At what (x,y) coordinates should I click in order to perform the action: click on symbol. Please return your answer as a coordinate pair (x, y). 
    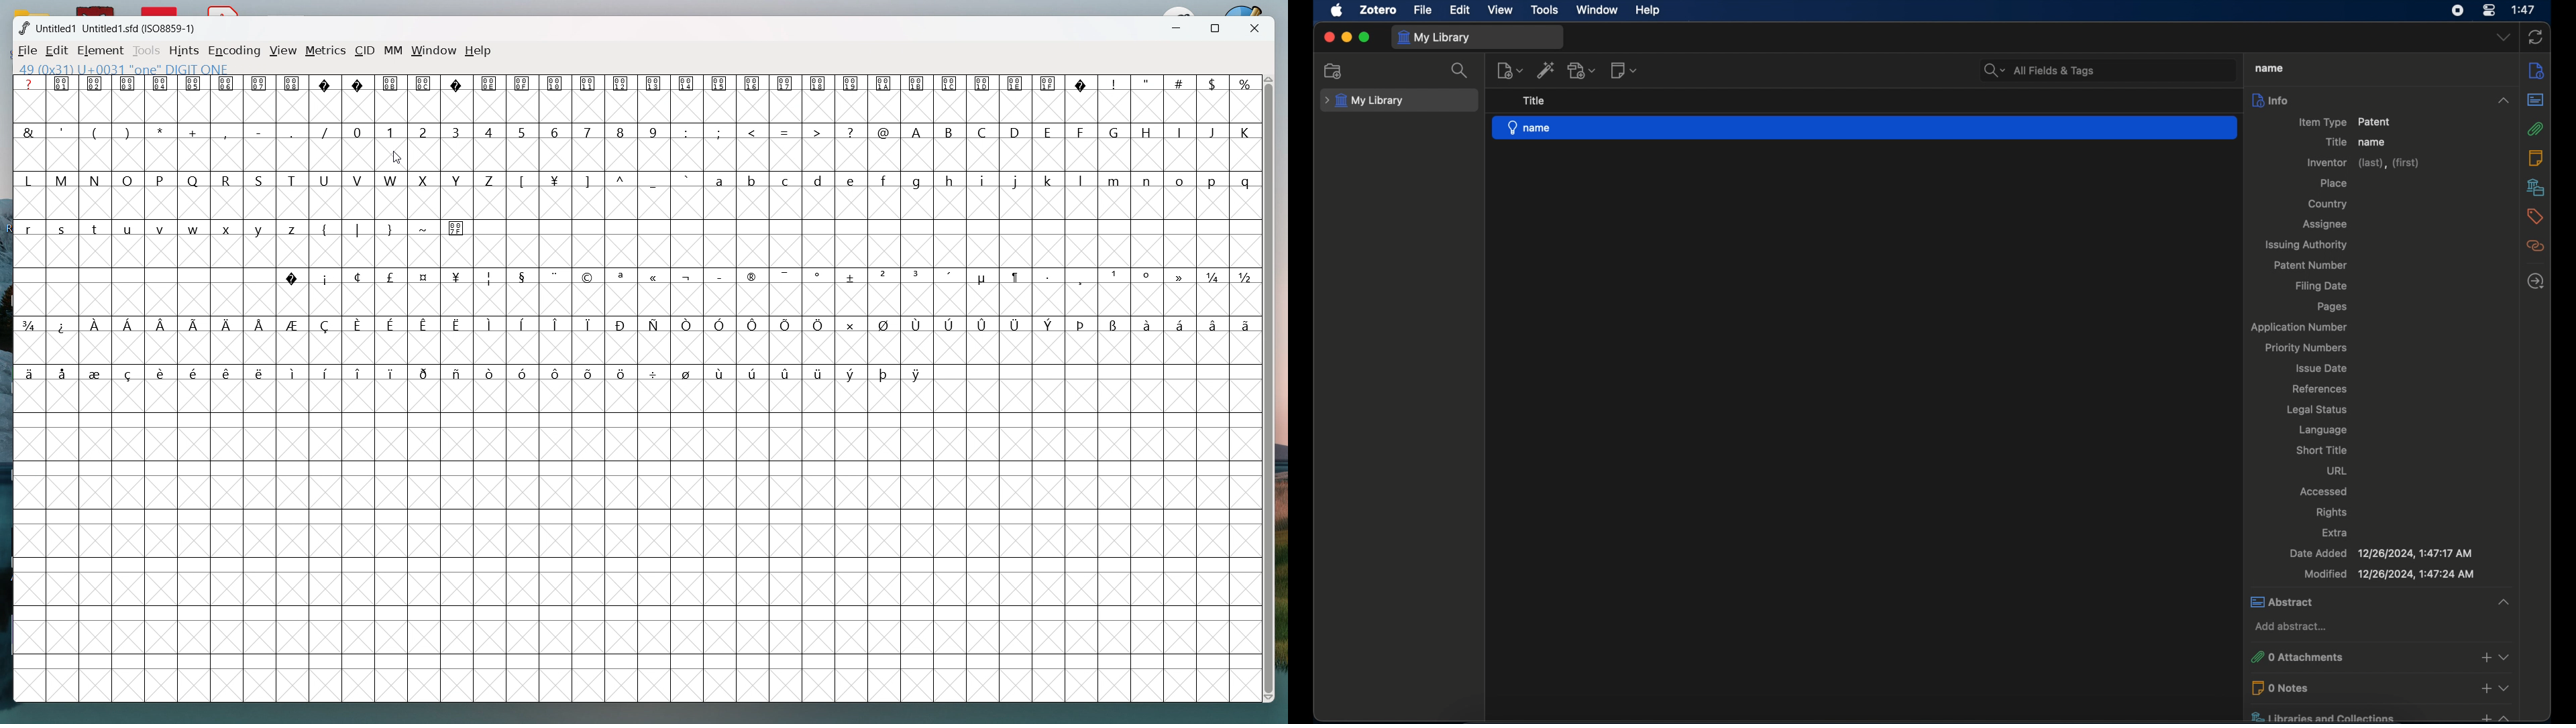
    Looking at the image, I should click on (392, 373).